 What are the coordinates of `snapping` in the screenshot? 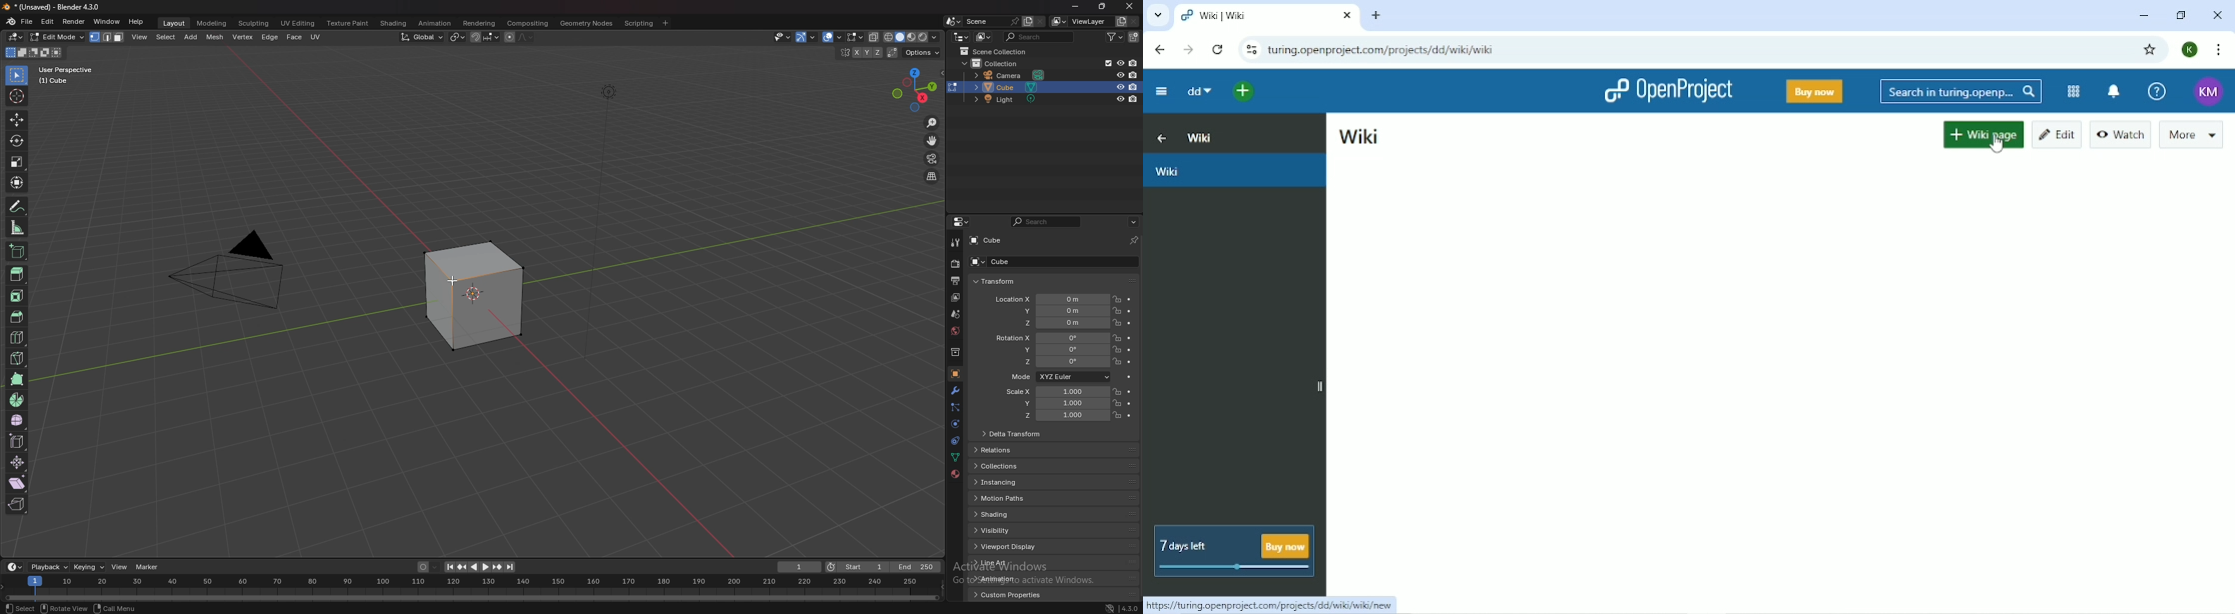 It's located at (484, 37).